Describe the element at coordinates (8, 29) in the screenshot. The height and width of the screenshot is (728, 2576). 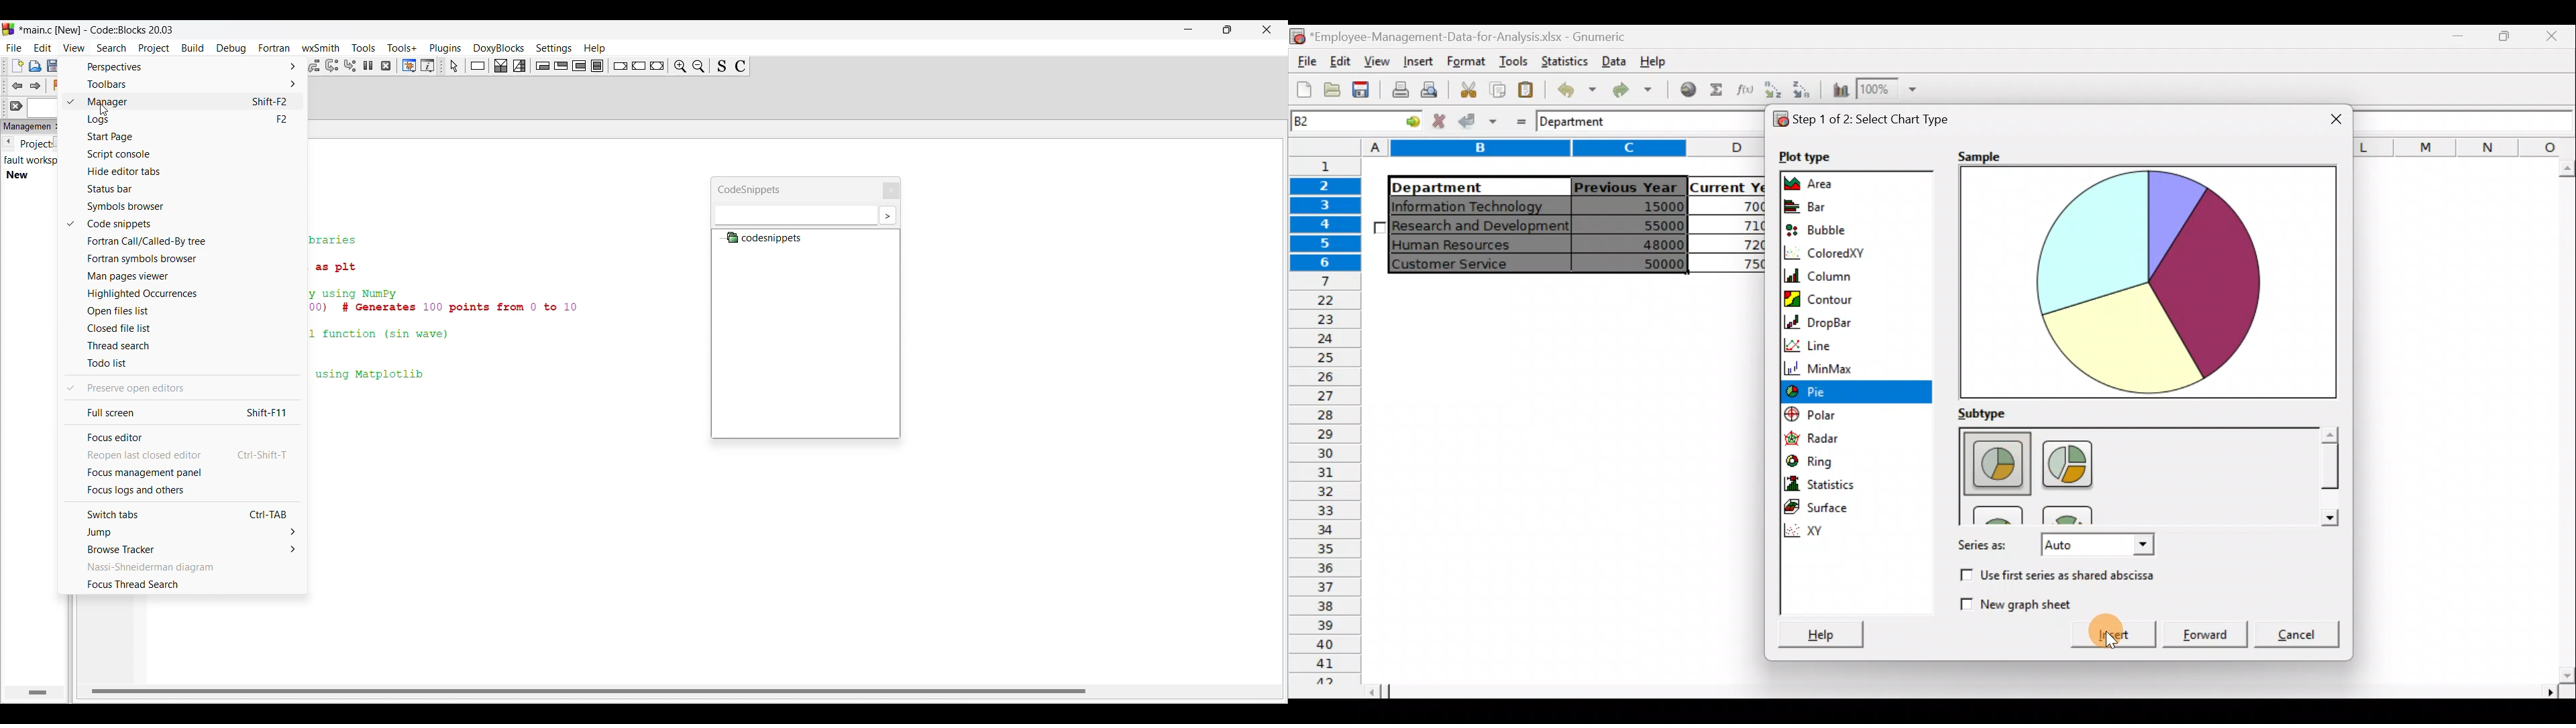
I see `Software logo` at that location.